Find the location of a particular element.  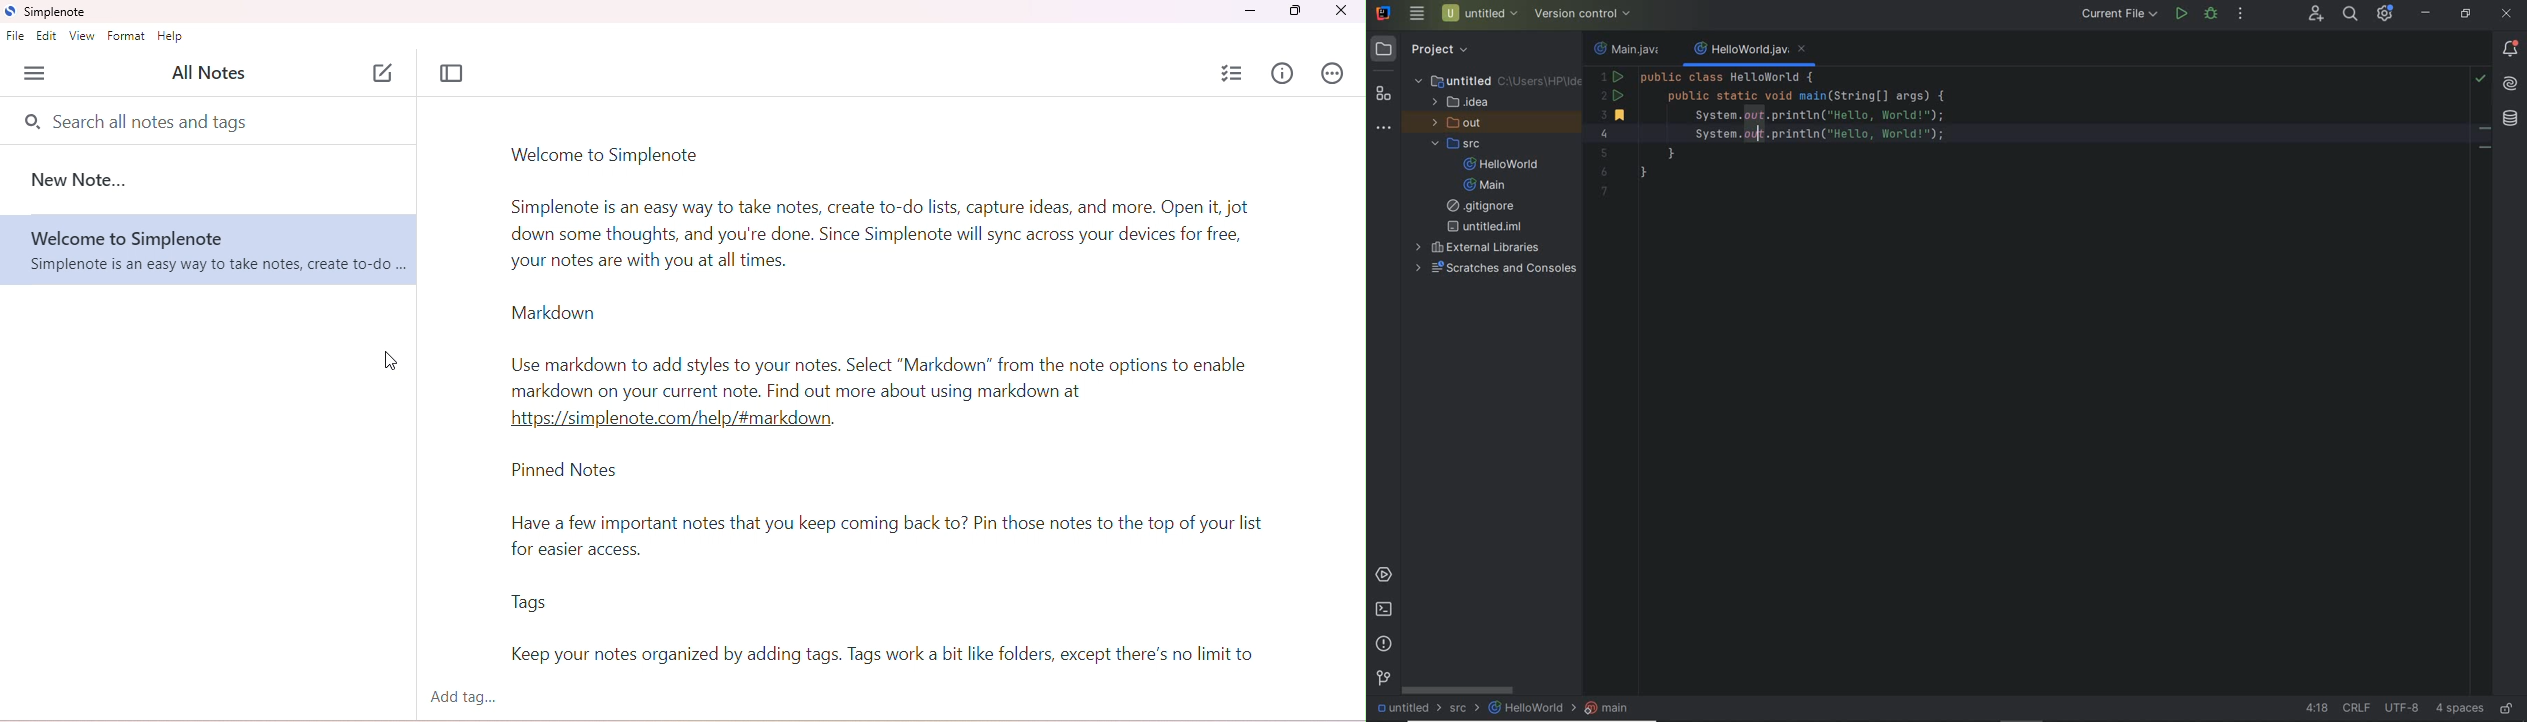

version control is located at coordinates (1385, 678).